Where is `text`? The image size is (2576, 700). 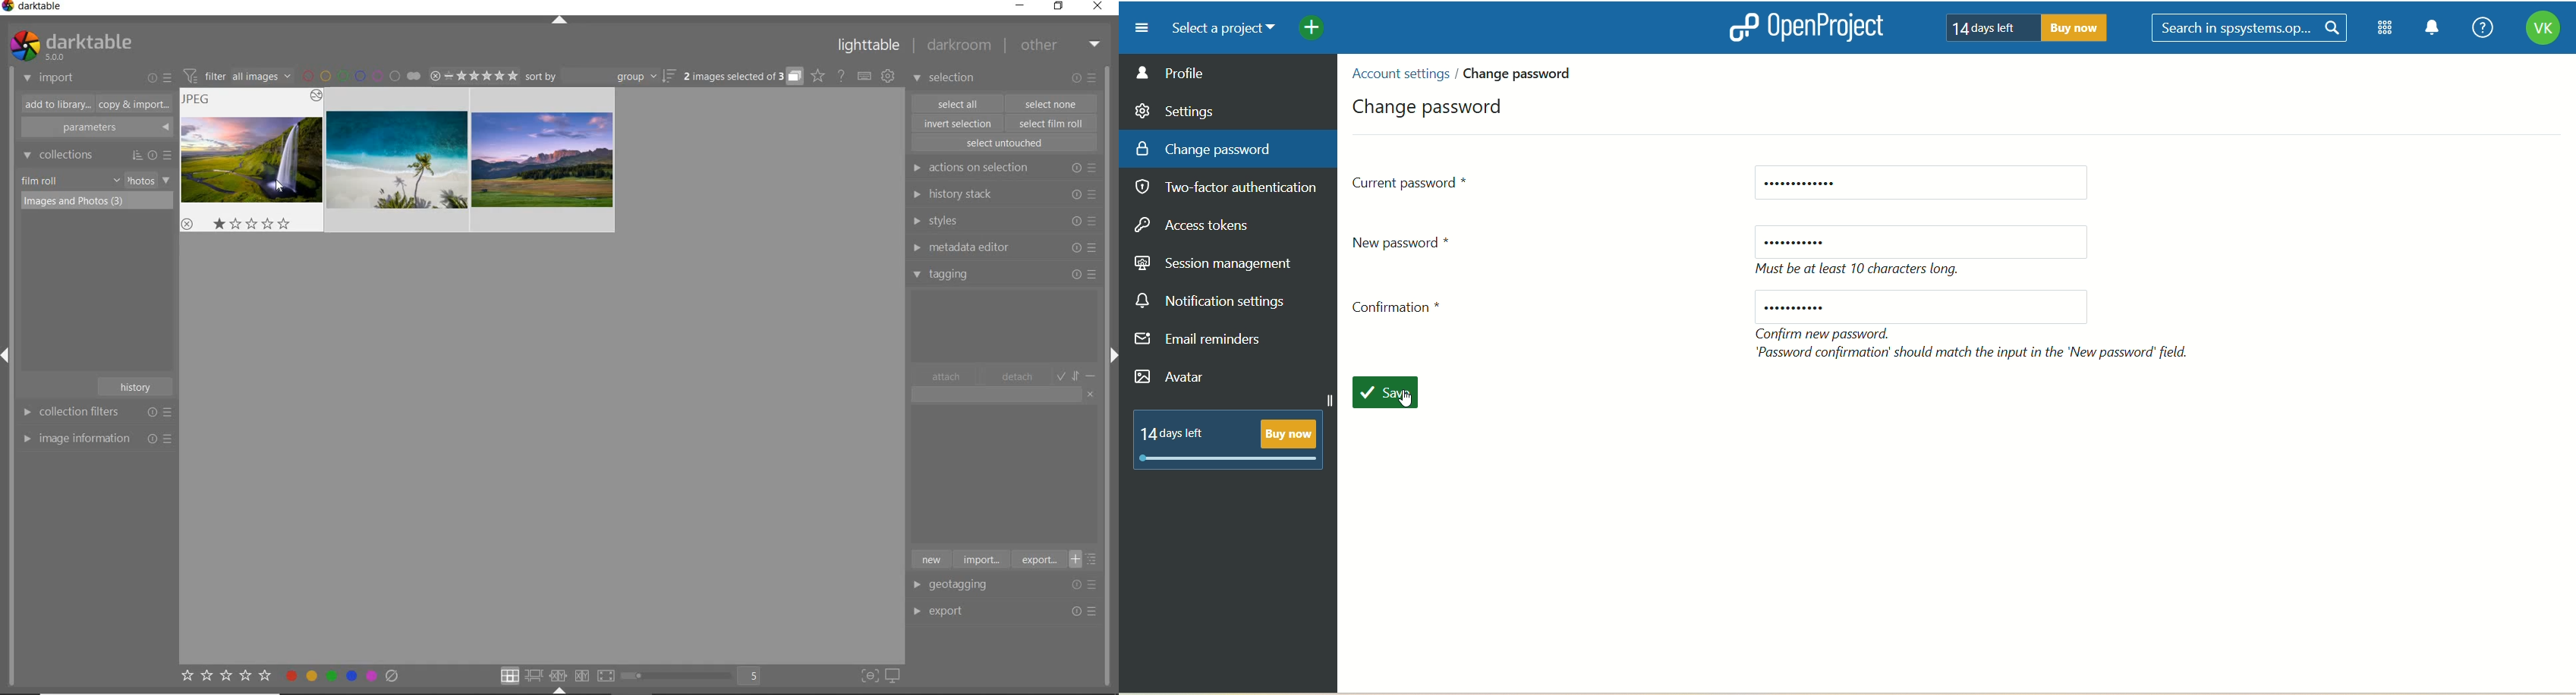
text is located at coordinates (1235, 437).